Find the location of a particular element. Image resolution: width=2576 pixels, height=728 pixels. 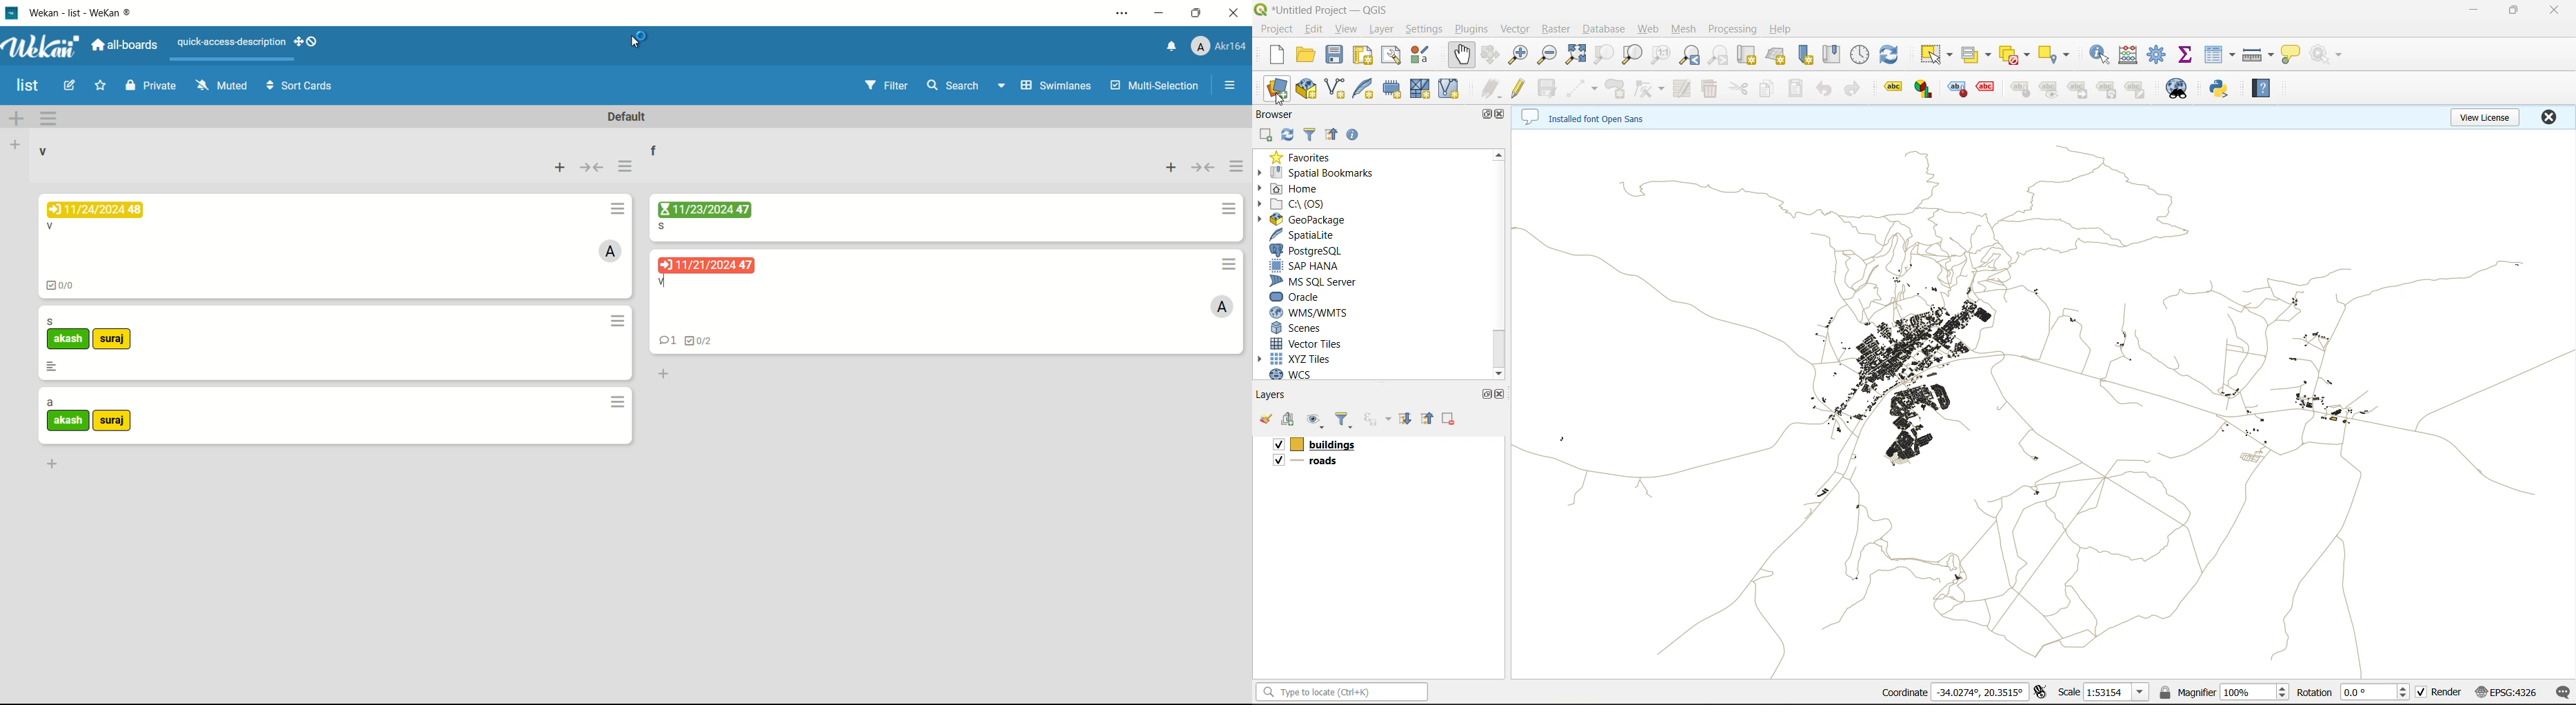

due date is located at coordinates (707, 266).